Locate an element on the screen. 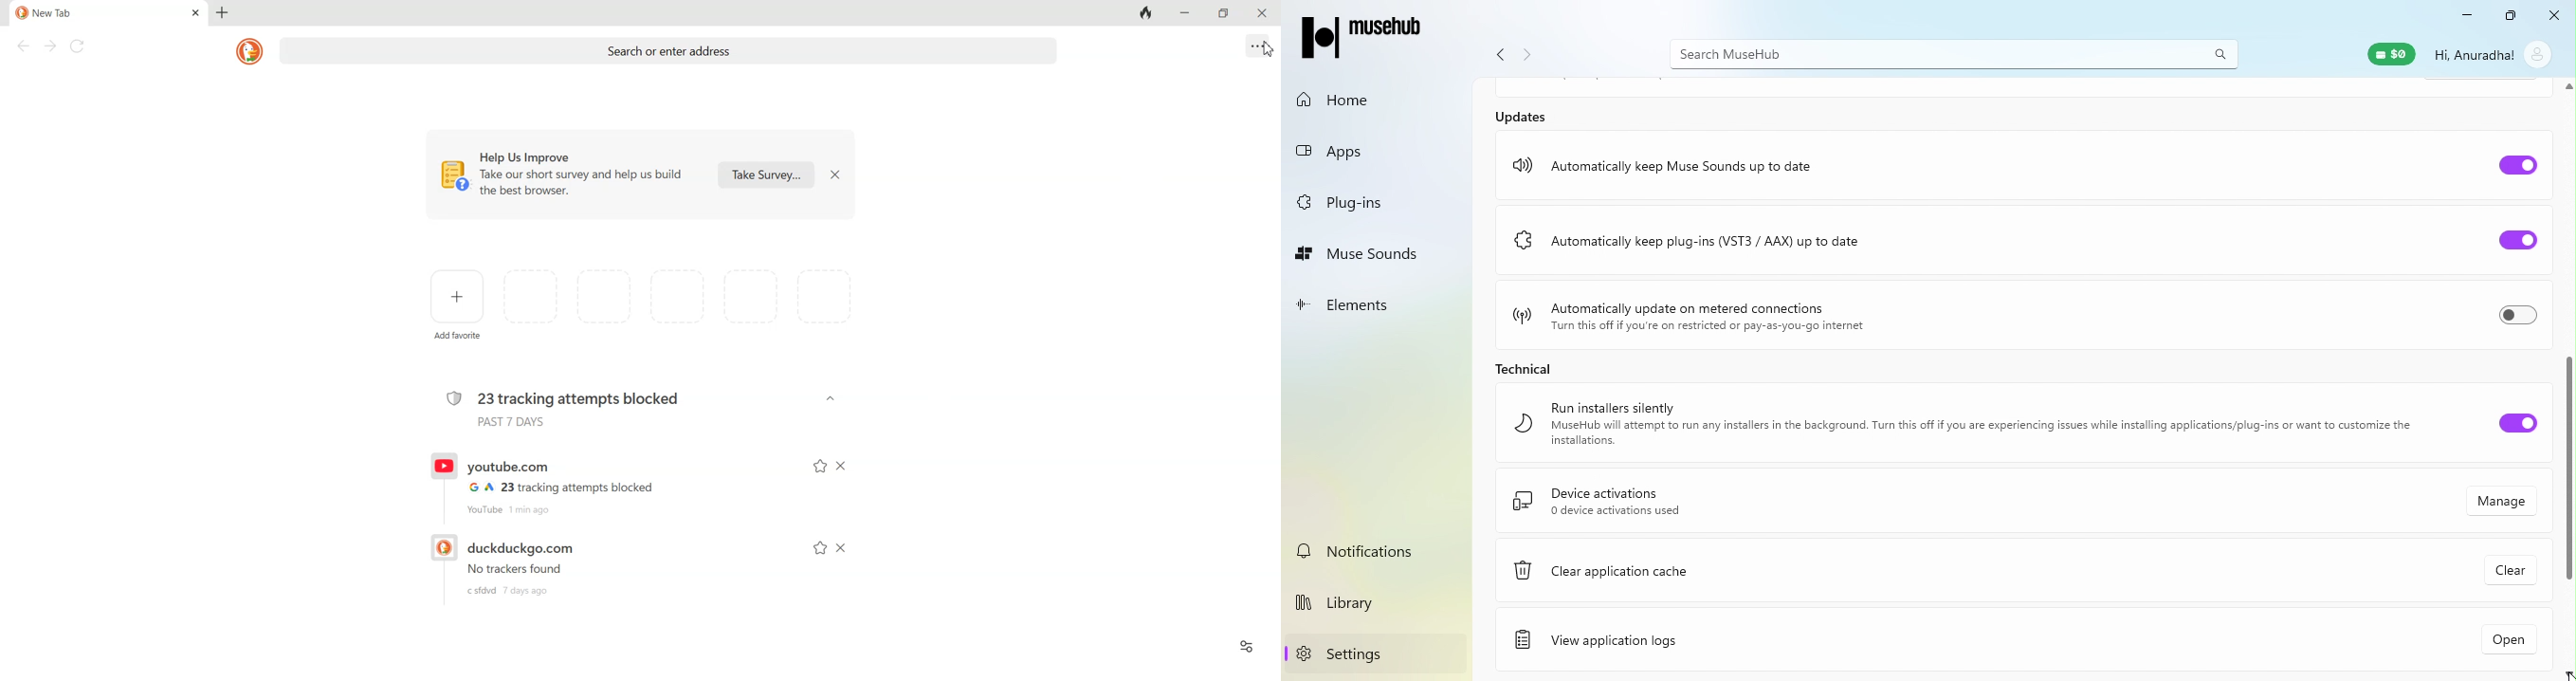 The image size is (2576, 700). Hi, Anuradha! is located at coordinates (2476, 54).